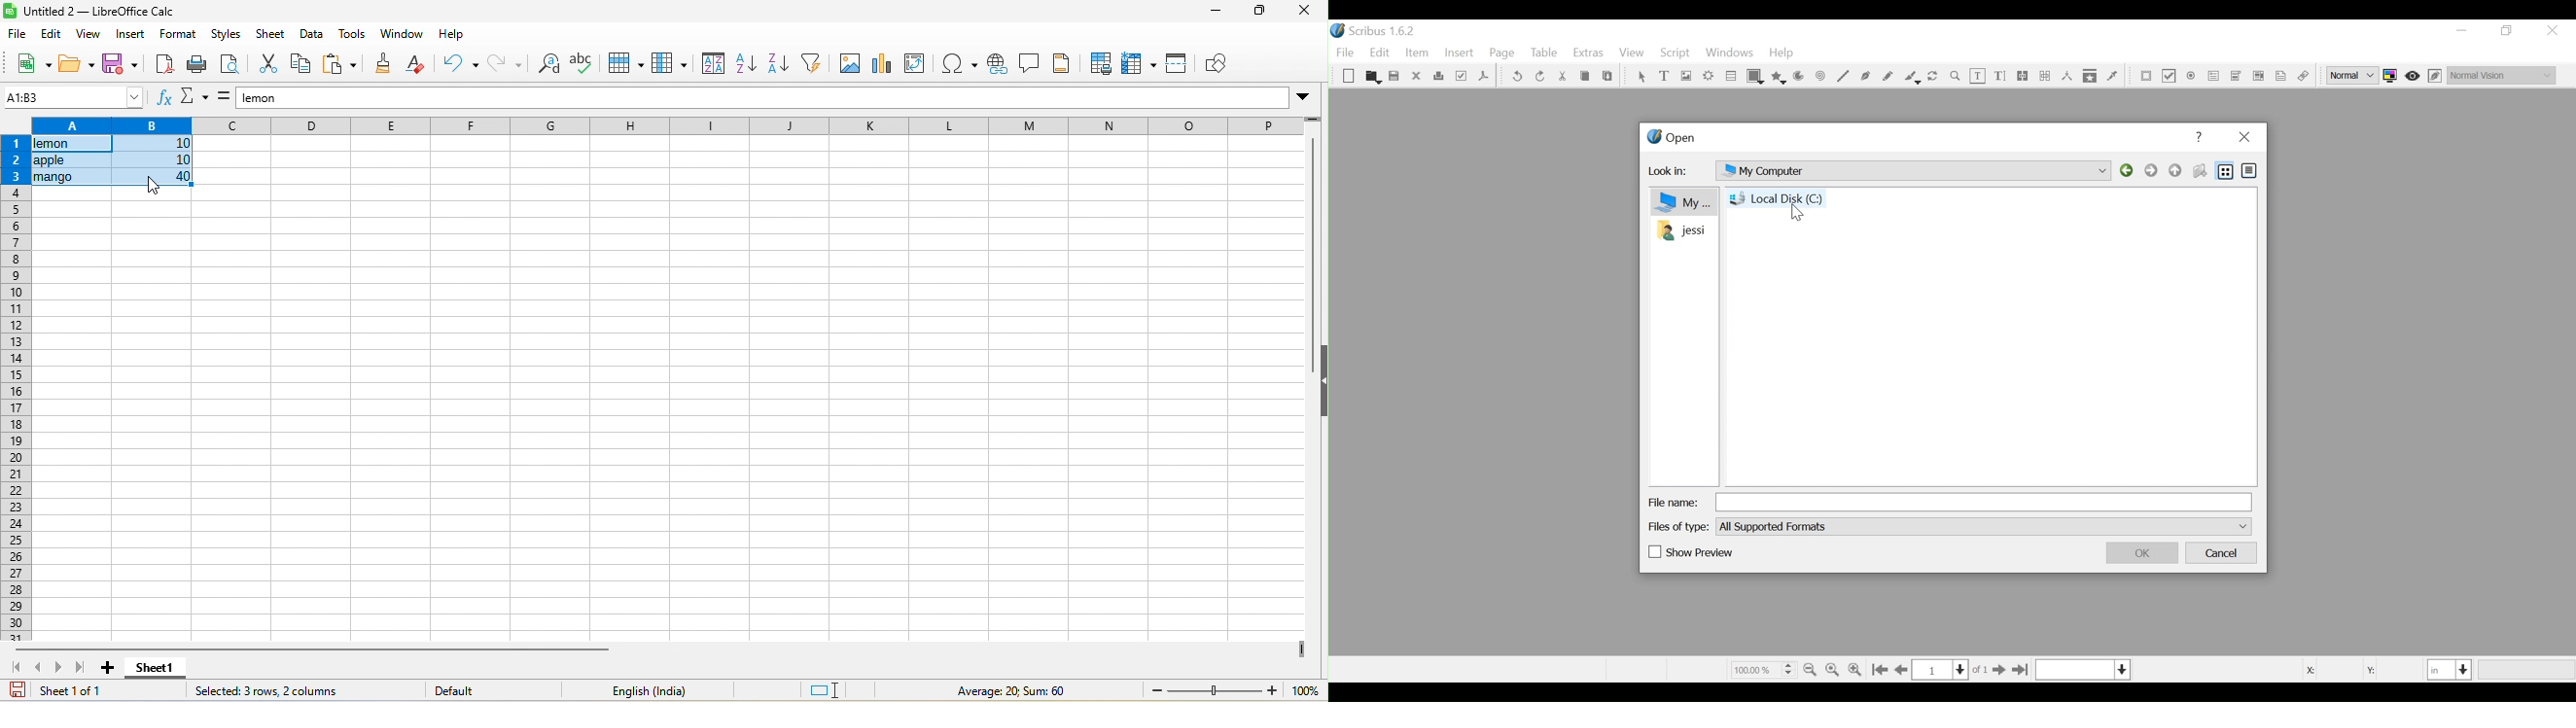 The height and width of the screenshot is (728, 2576). I want to click on File Name, so click(1674, 502).